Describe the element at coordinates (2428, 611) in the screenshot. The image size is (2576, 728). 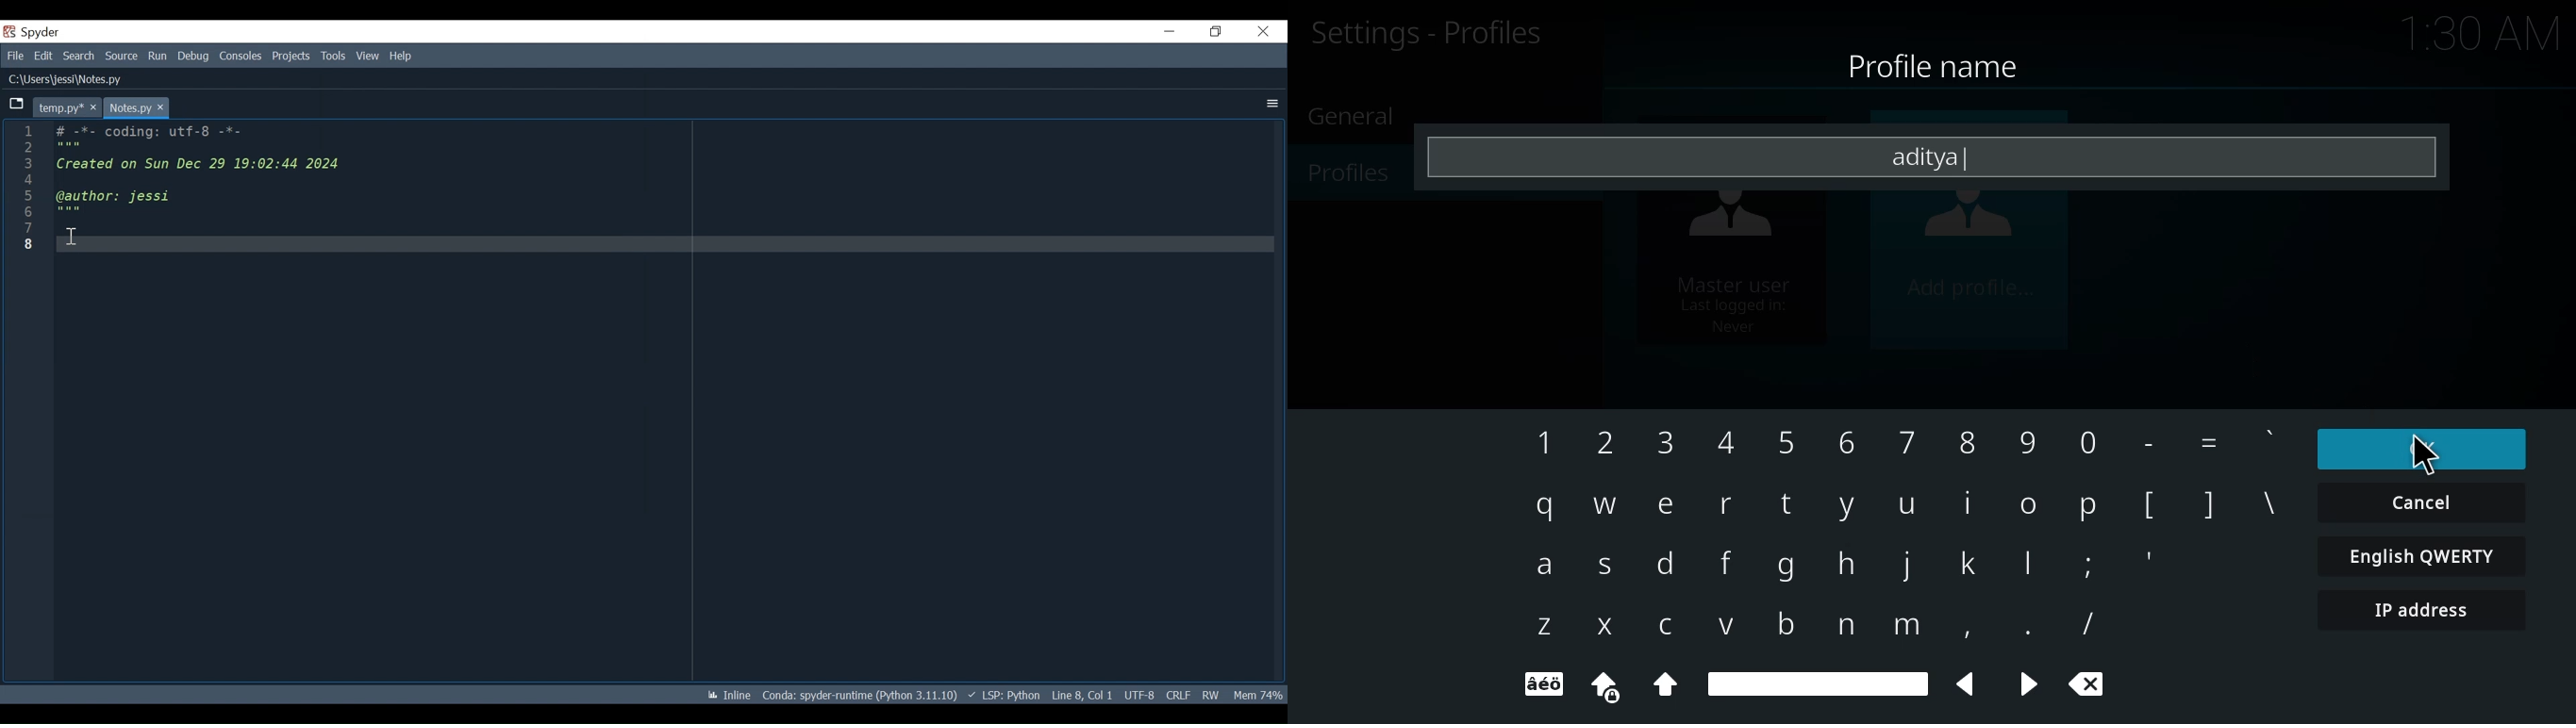
I see `ip address` at that location.